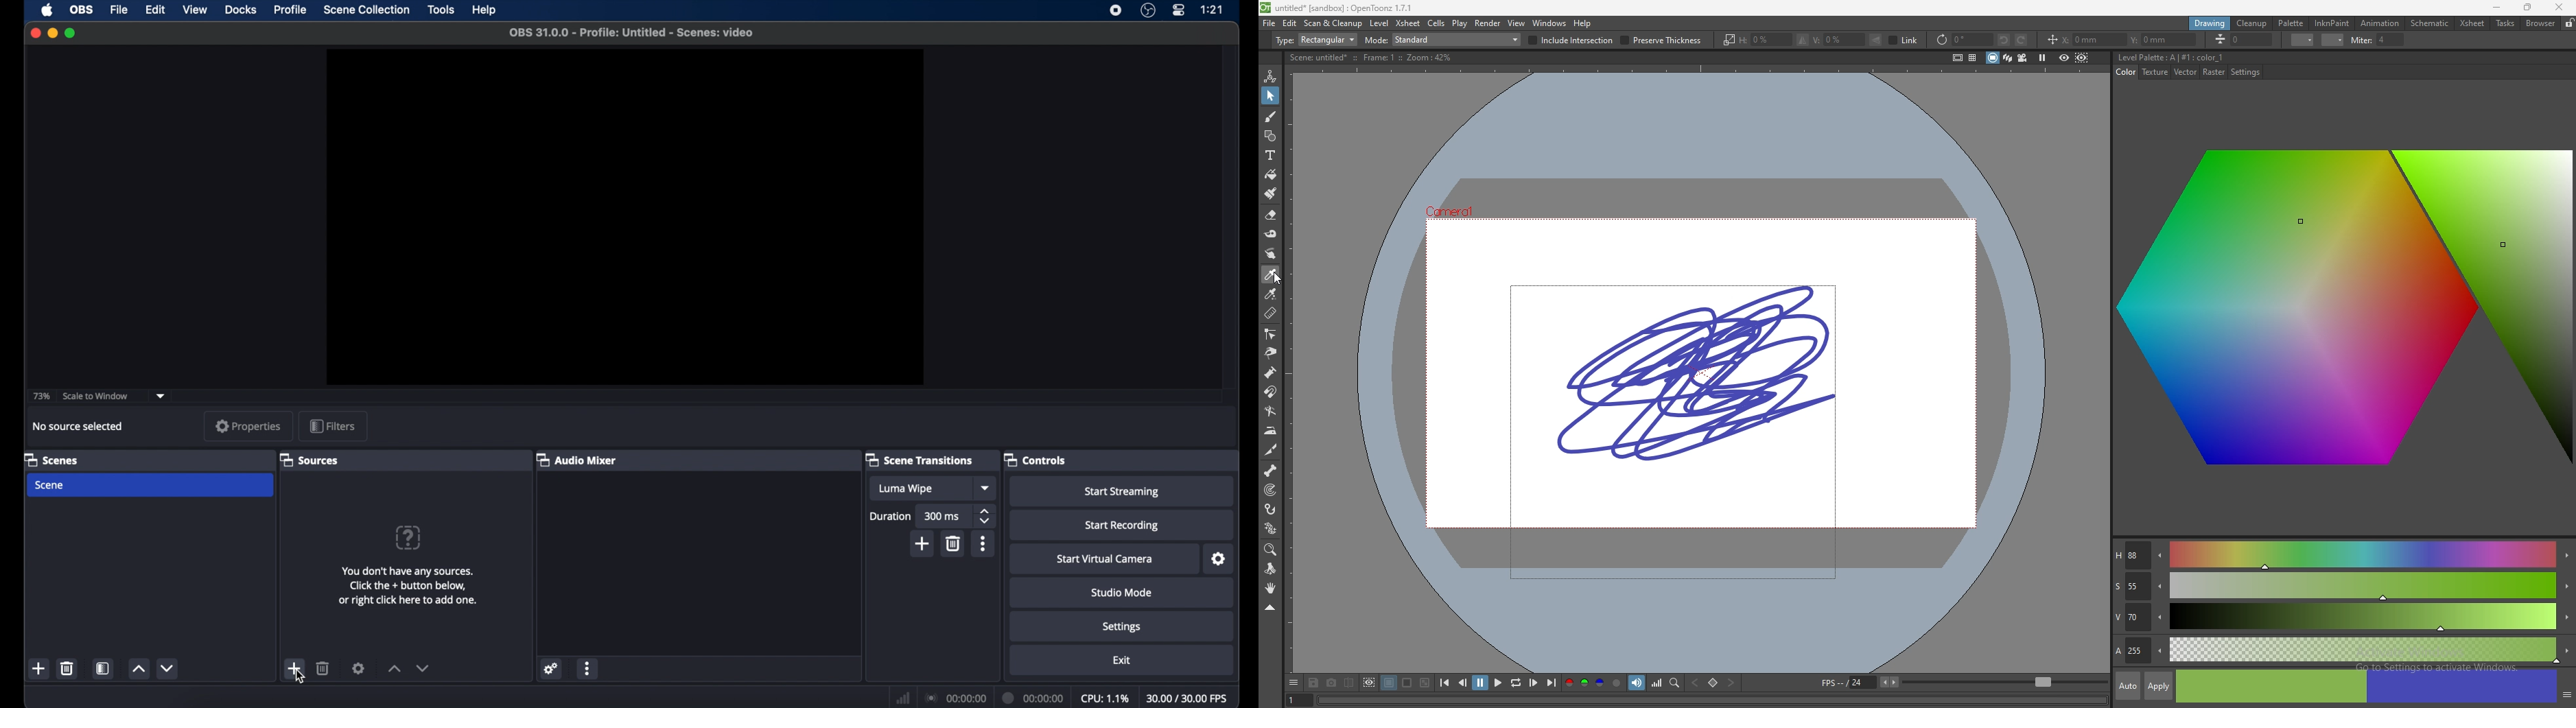 The height and width of the screenshot is (728, 2576). What do you see at coordinates (2156, 72) in the screenshot?
I see `texture` at bounding box center [2156, 72].